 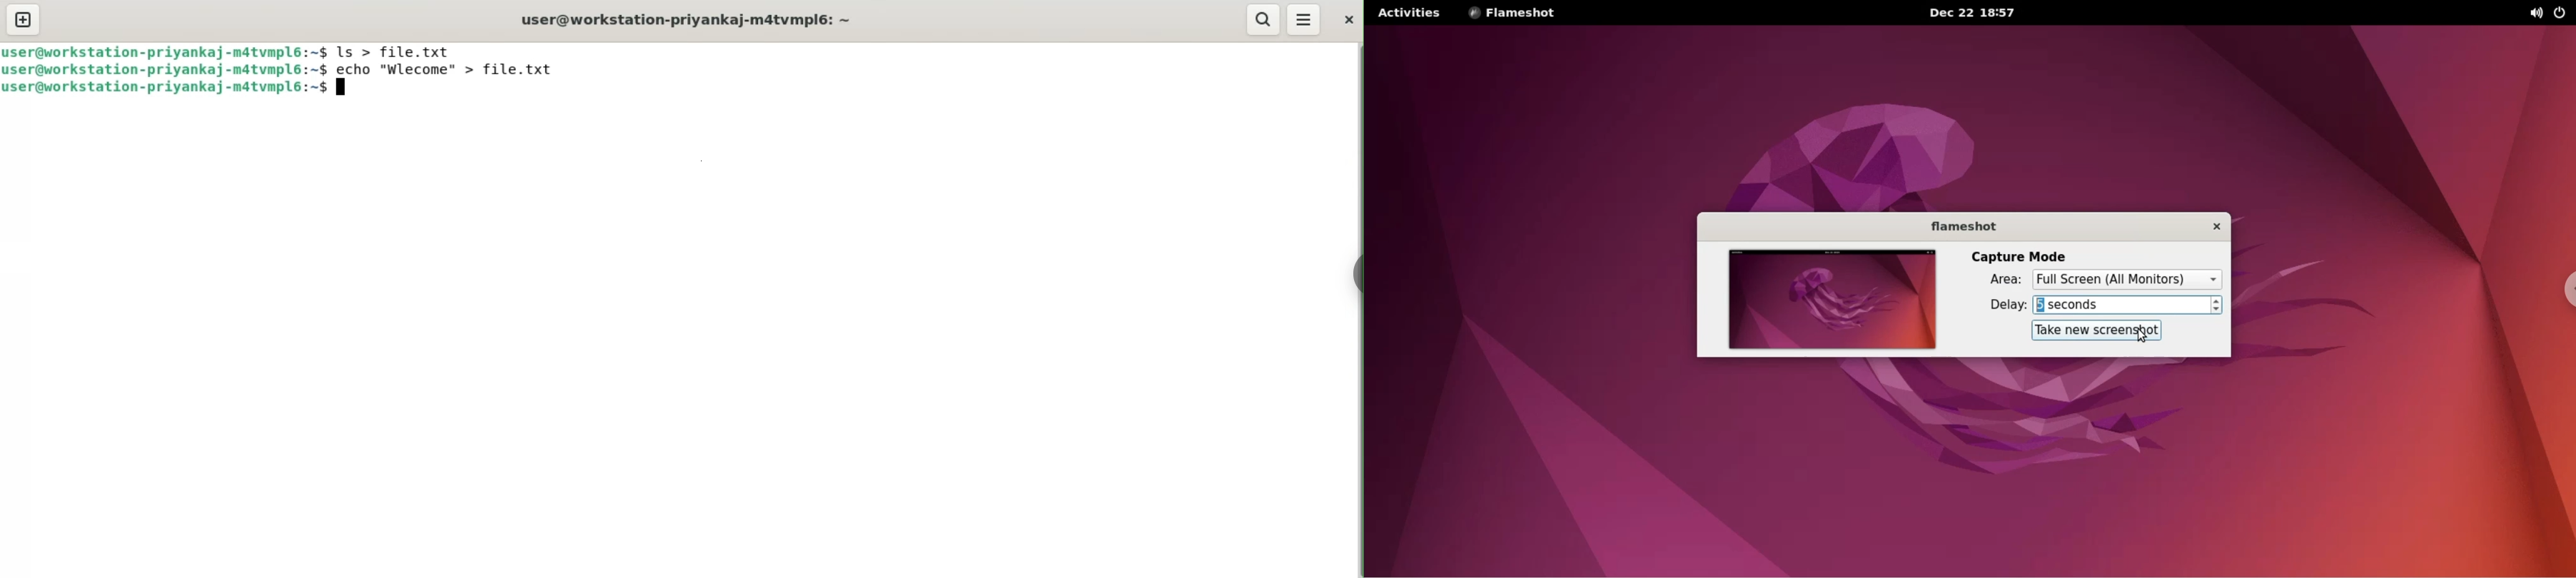 I want to click on ls > file.txt, so click(x=405, y=51).